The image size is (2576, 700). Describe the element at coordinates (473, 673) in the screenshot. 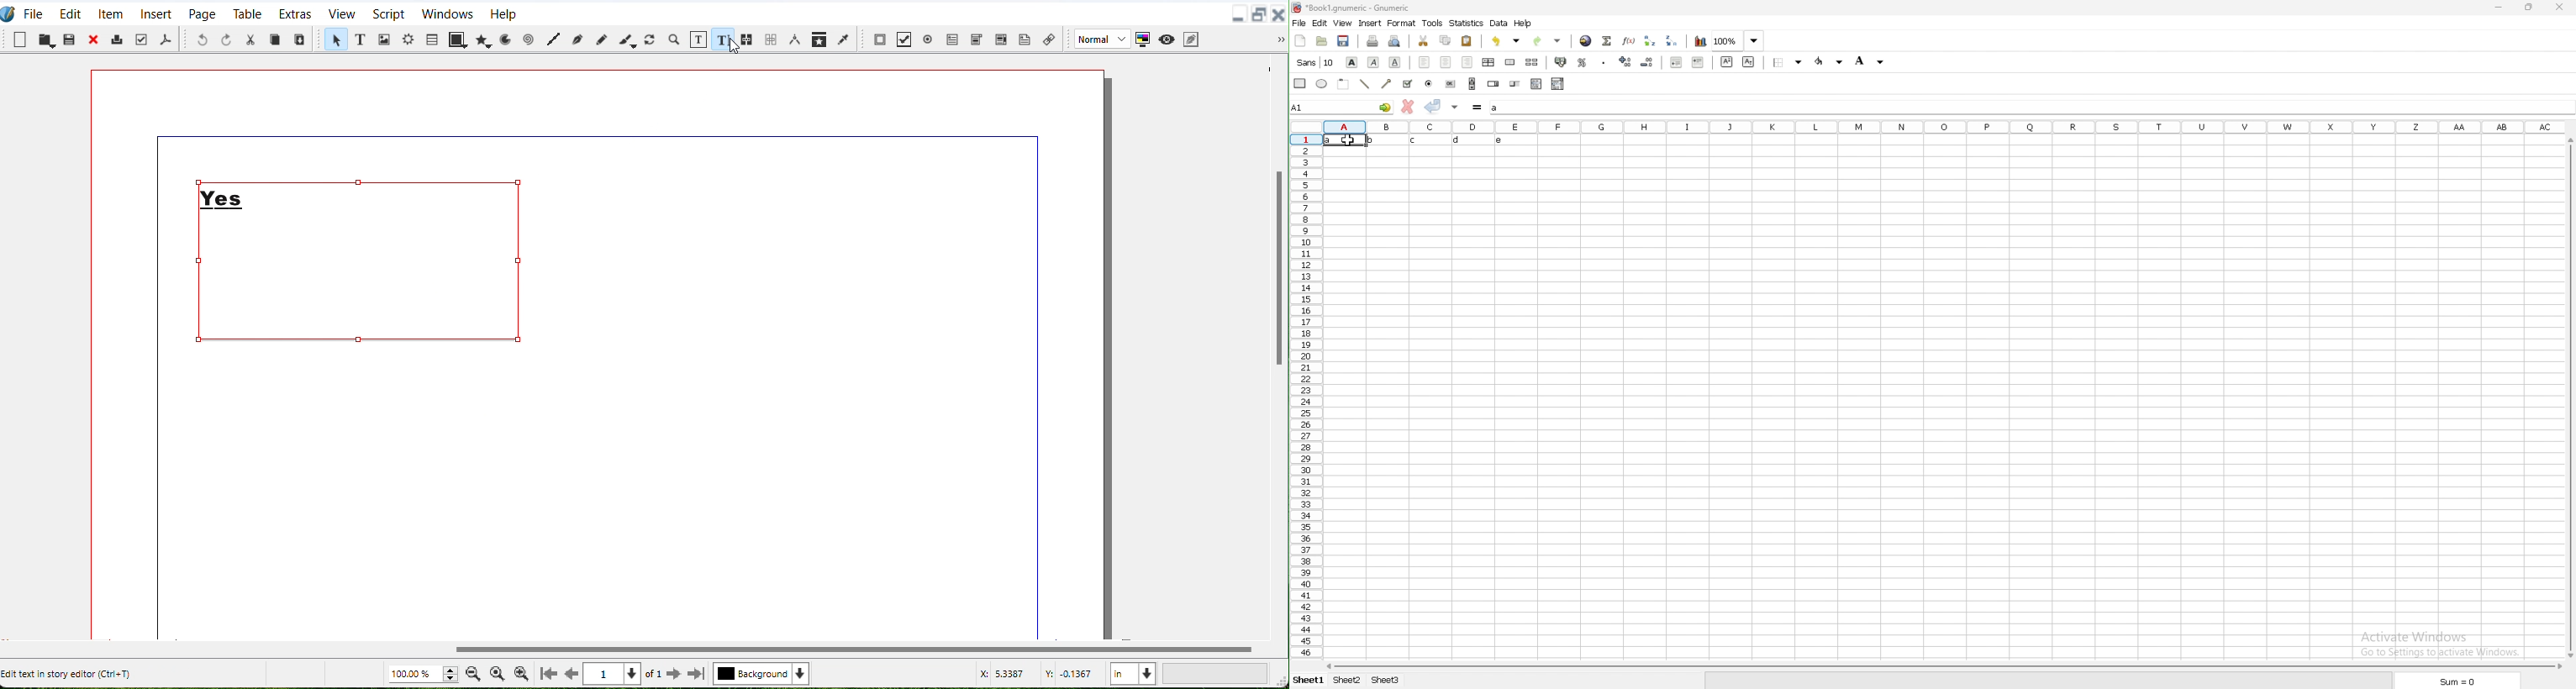

I see `Zoom Out` at that location.